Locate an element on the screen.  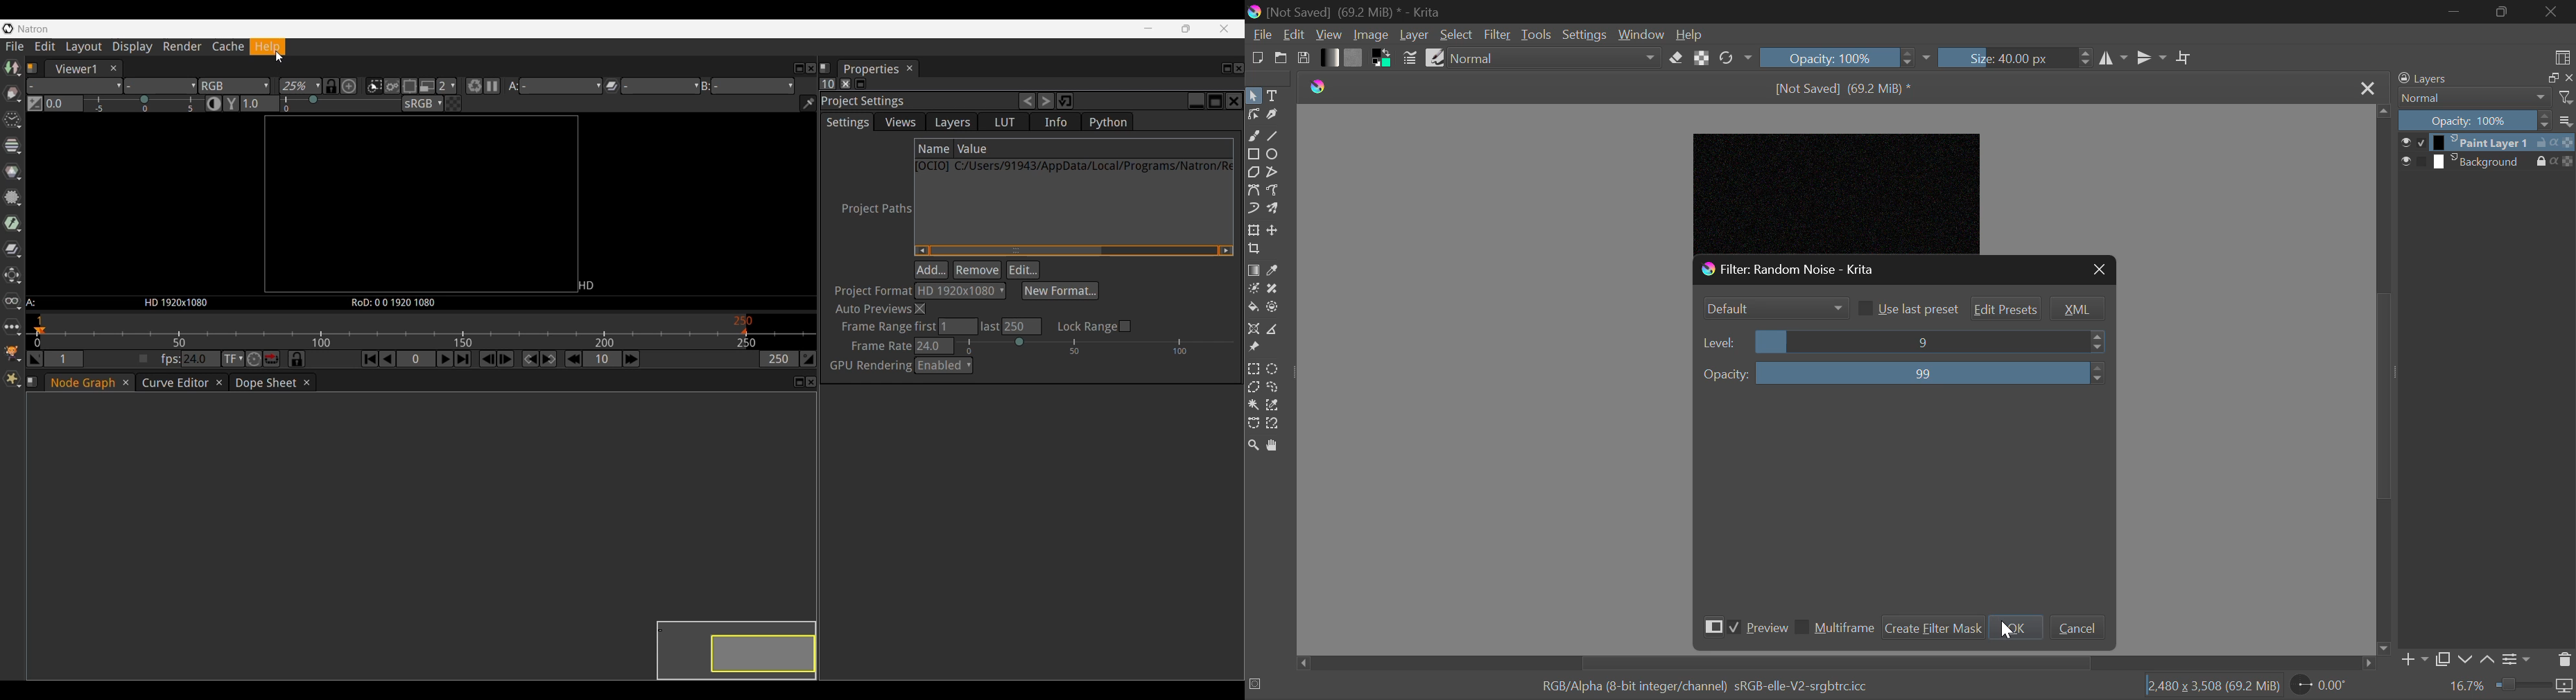
Auto previews is located at coordinates (874, 308).